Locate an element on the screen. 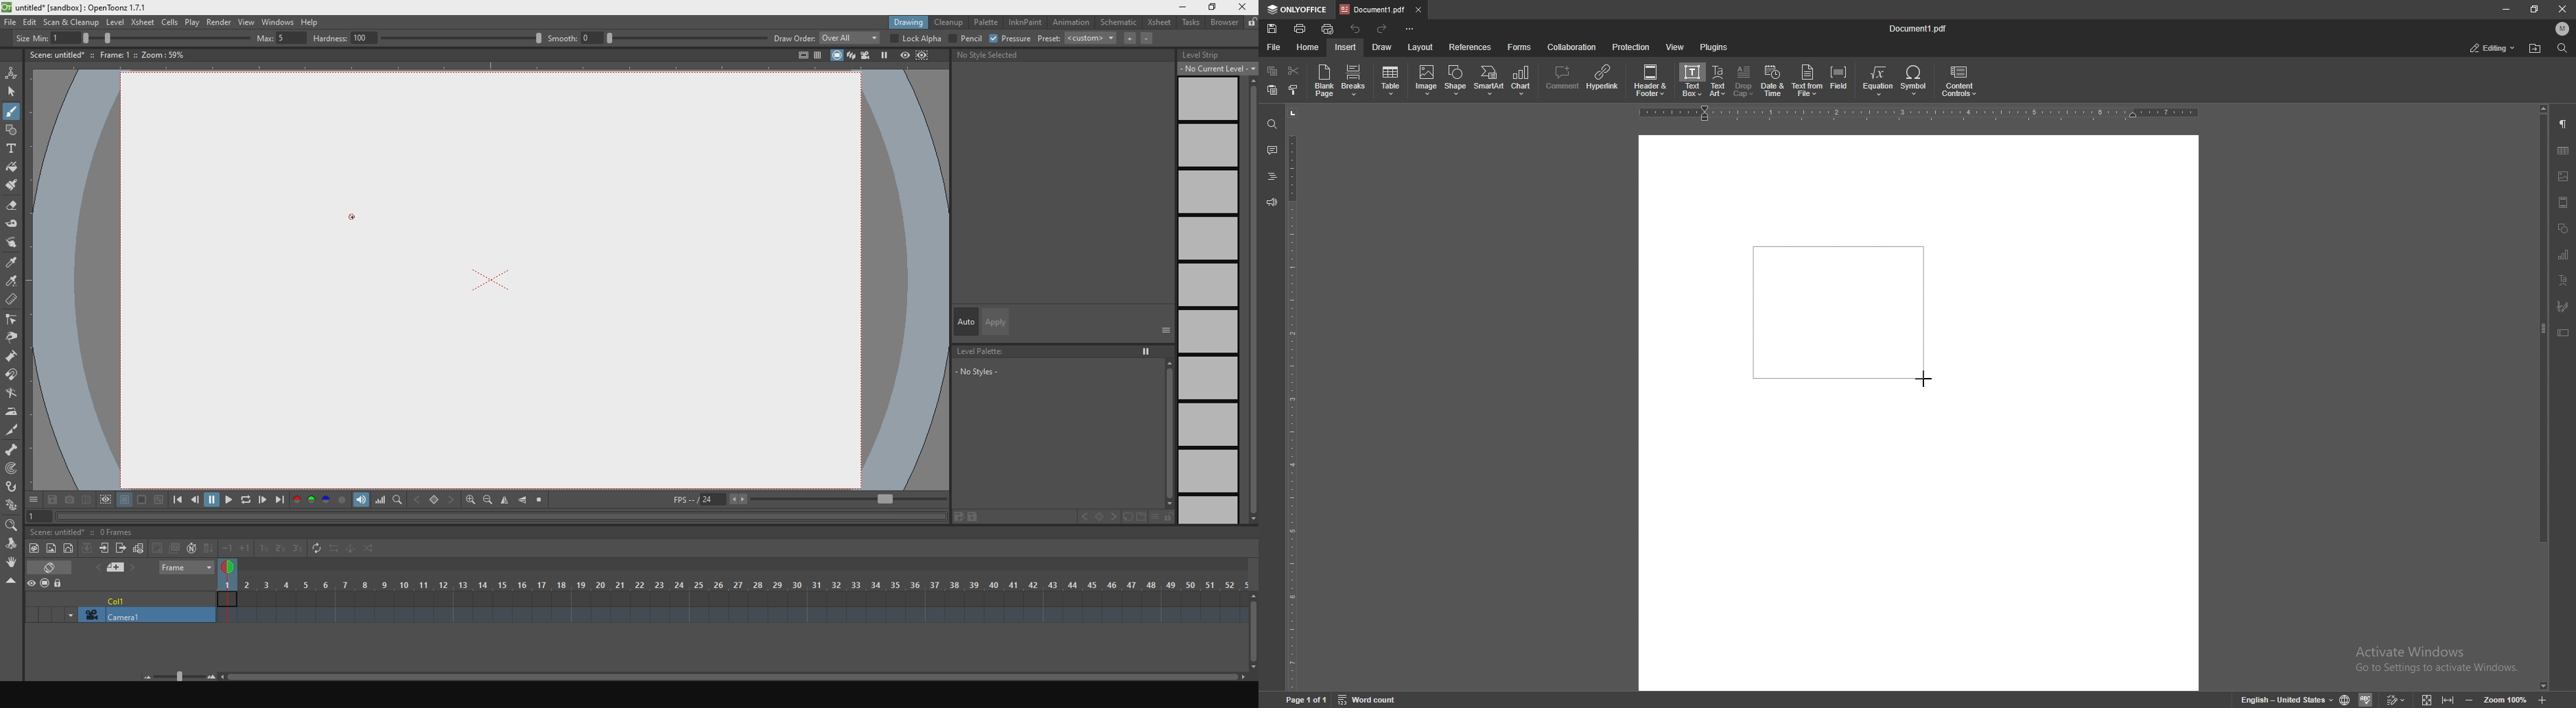  print is located at coordinates (1300, 29).